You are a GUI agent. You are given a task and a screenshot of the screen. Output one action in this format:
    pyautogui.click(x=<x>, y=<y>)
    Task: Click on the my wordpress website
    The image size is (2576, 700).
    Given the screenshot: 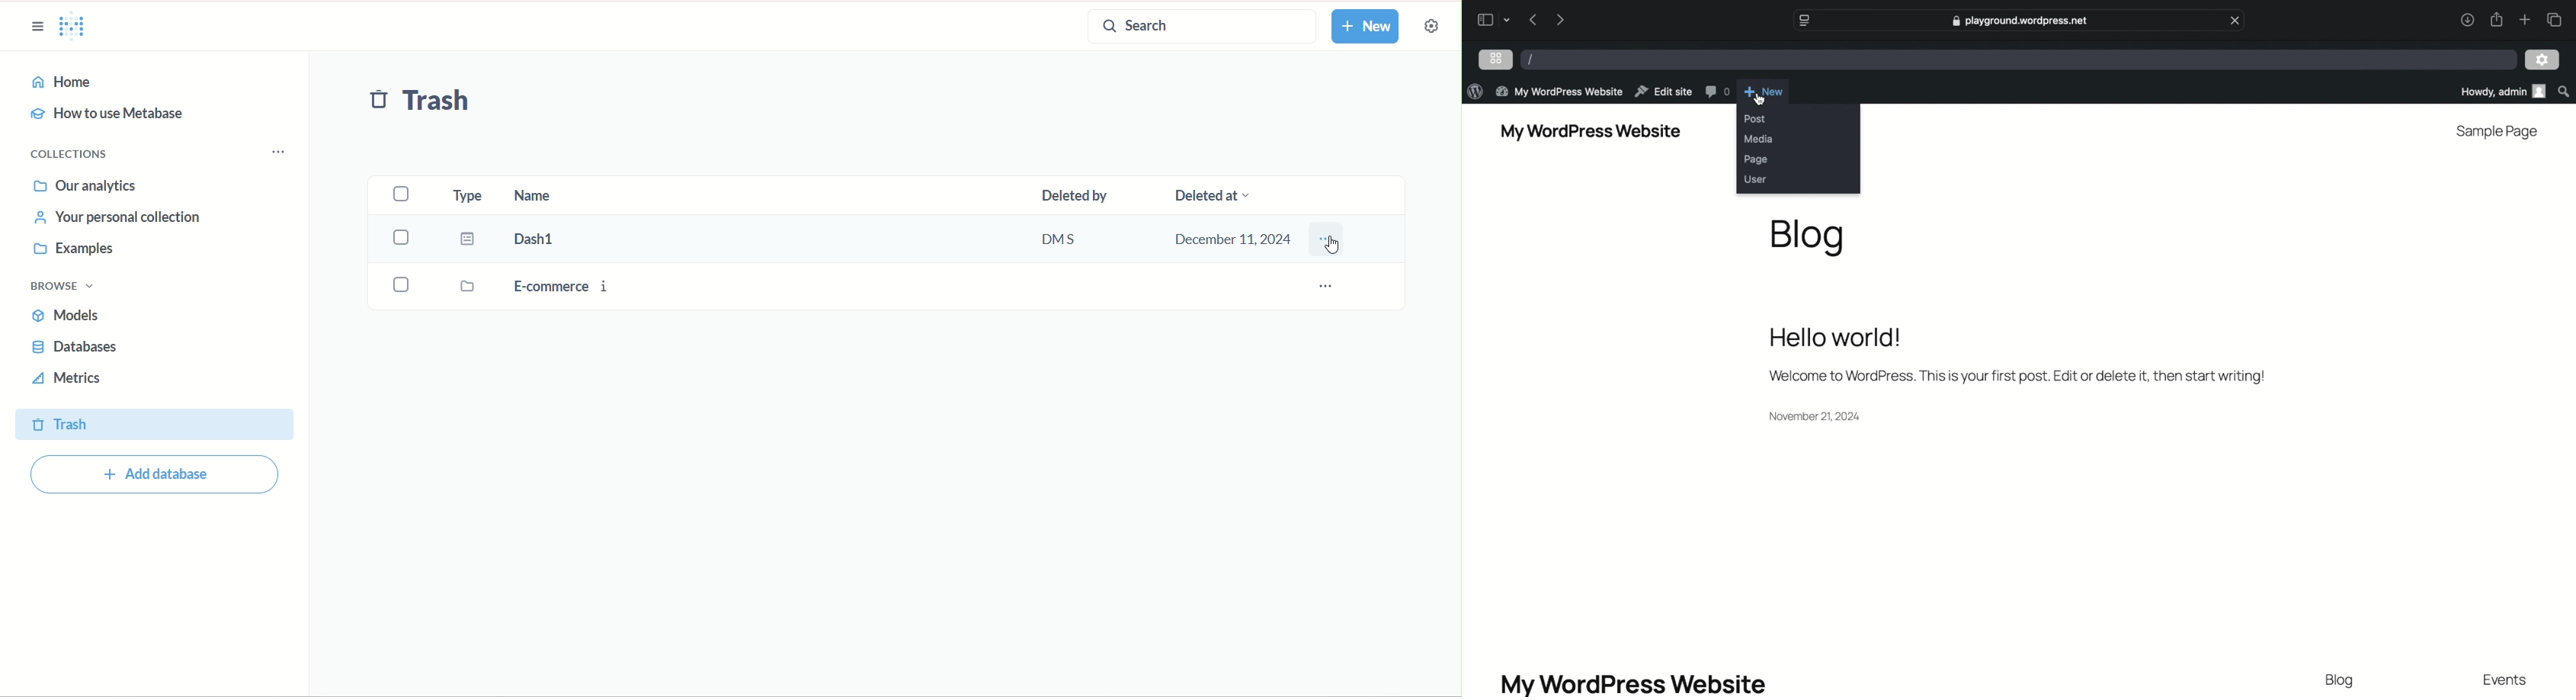 What is the action you would take?
    pyautogui.click(x=1633, y=684)
    